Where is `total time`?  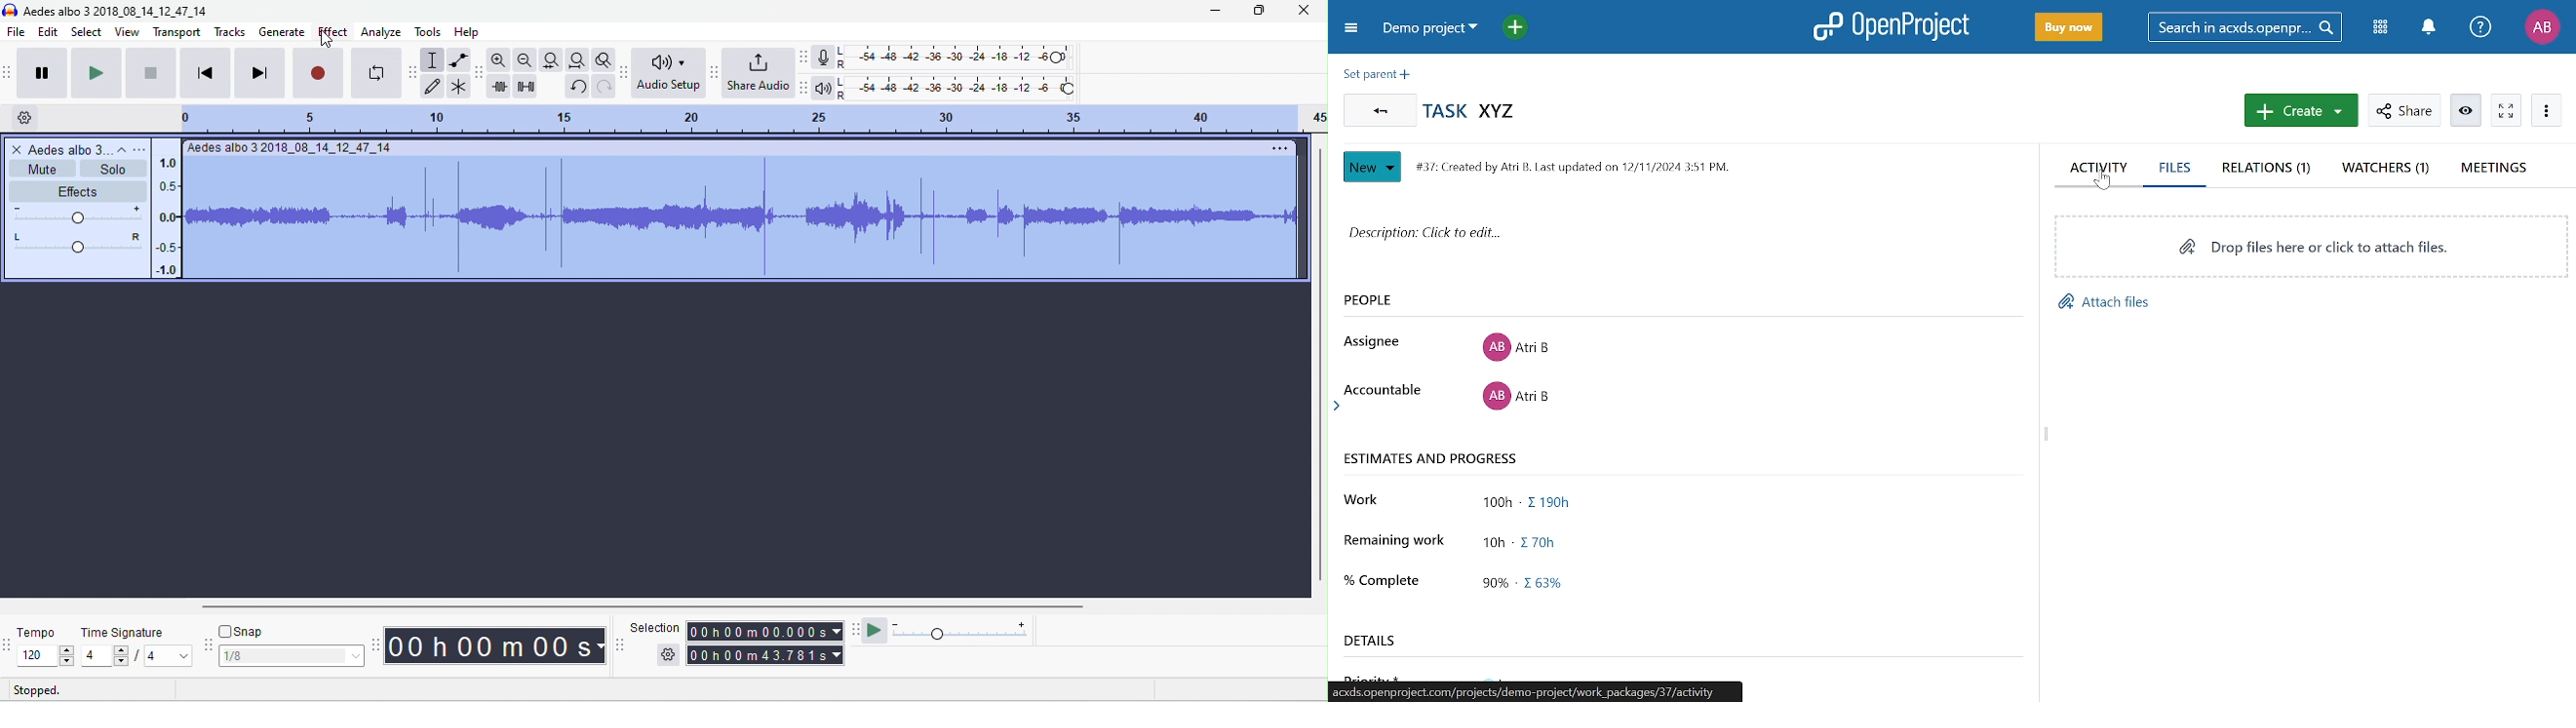
total time is located at coordinates (763, 655).